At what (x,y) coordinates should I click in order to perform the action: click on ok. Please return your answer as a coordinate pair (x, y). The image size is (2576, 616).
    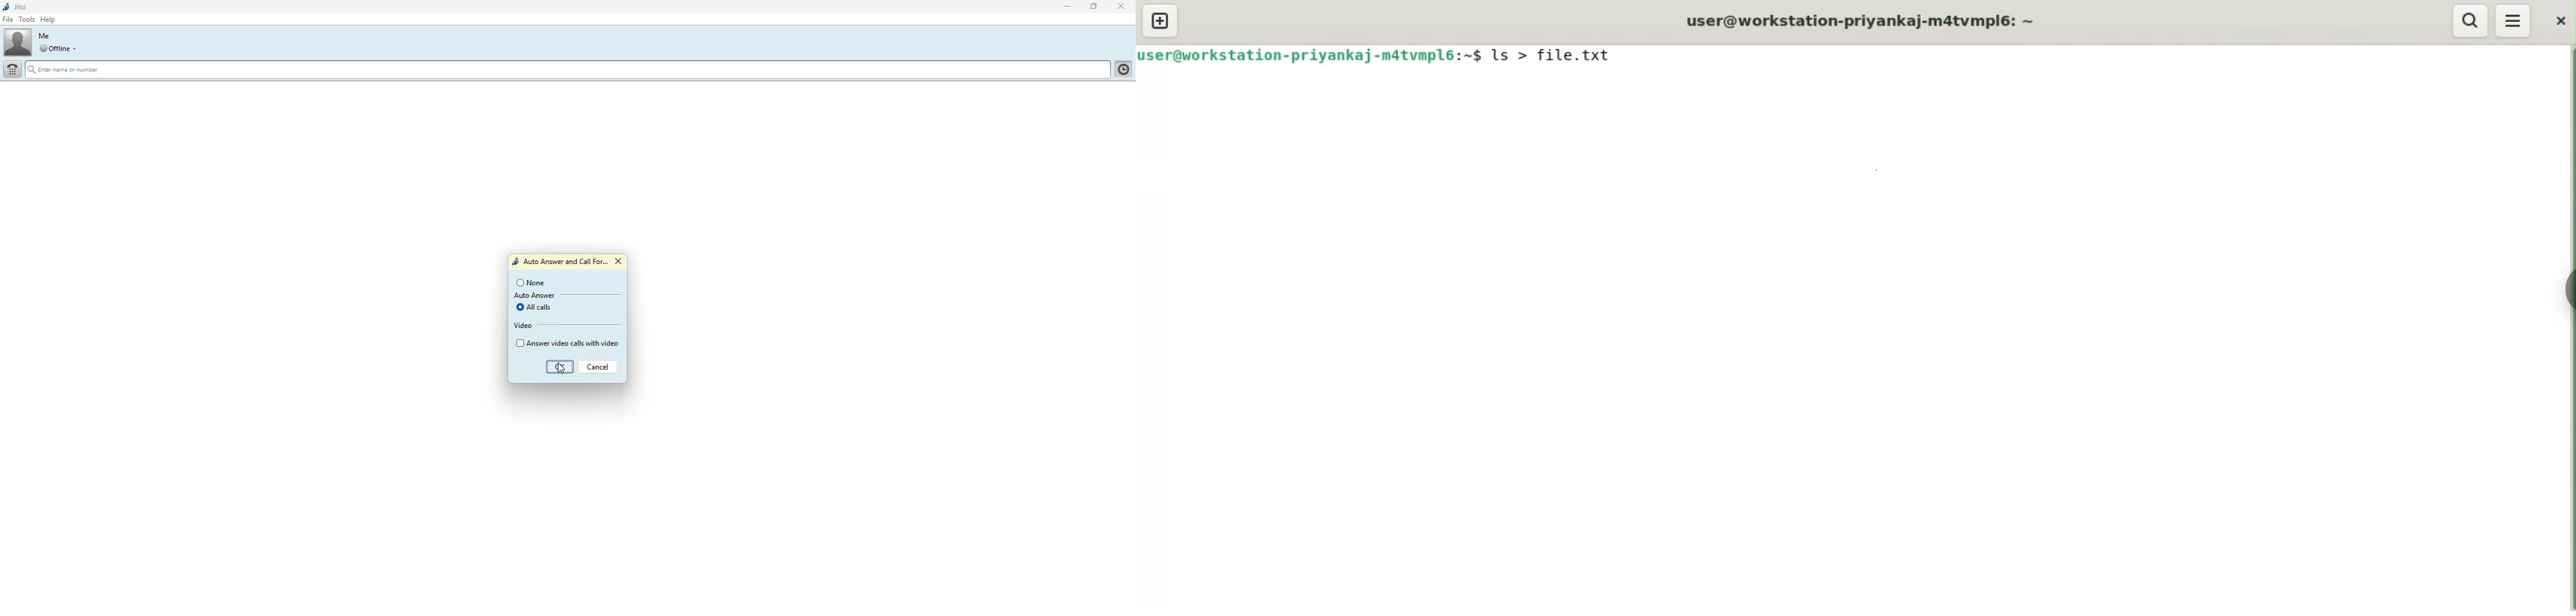
    Looking at the image, I should click on (562, 368).